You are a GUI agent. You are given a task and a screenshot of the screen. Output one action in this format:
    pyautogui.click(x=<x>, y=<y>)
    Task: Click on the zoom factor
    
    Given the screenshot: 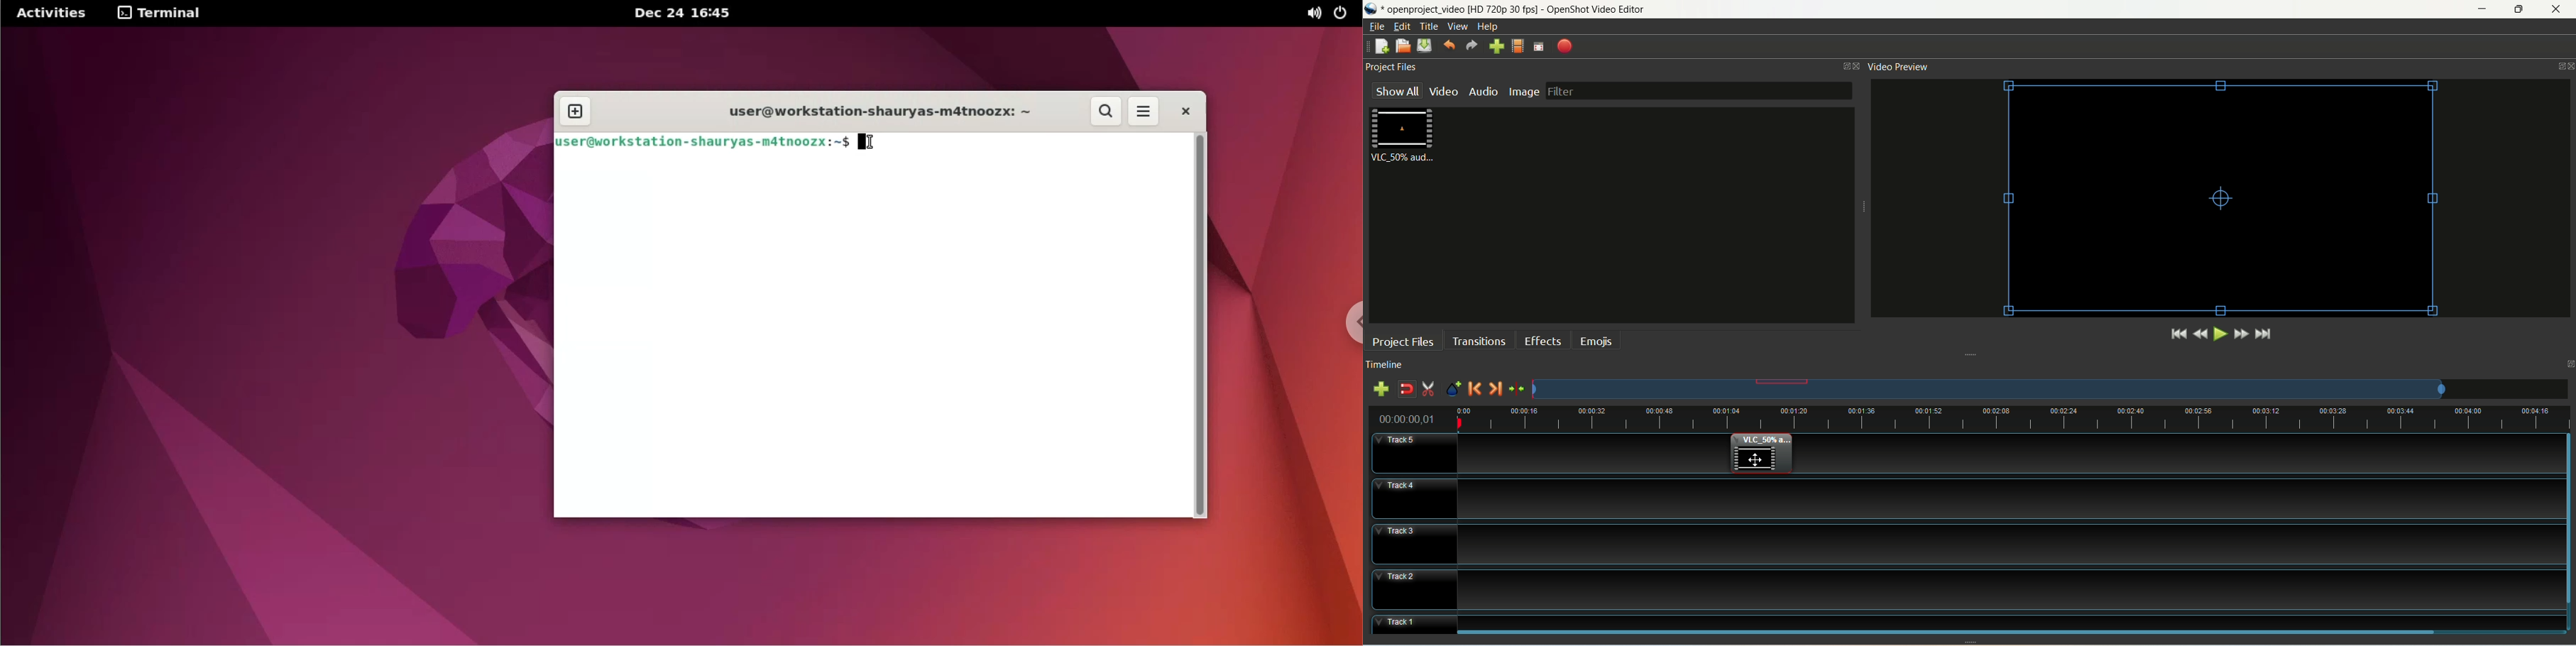 What is the action you would take?
    pyautogui.click(x=2051, y=389)
    